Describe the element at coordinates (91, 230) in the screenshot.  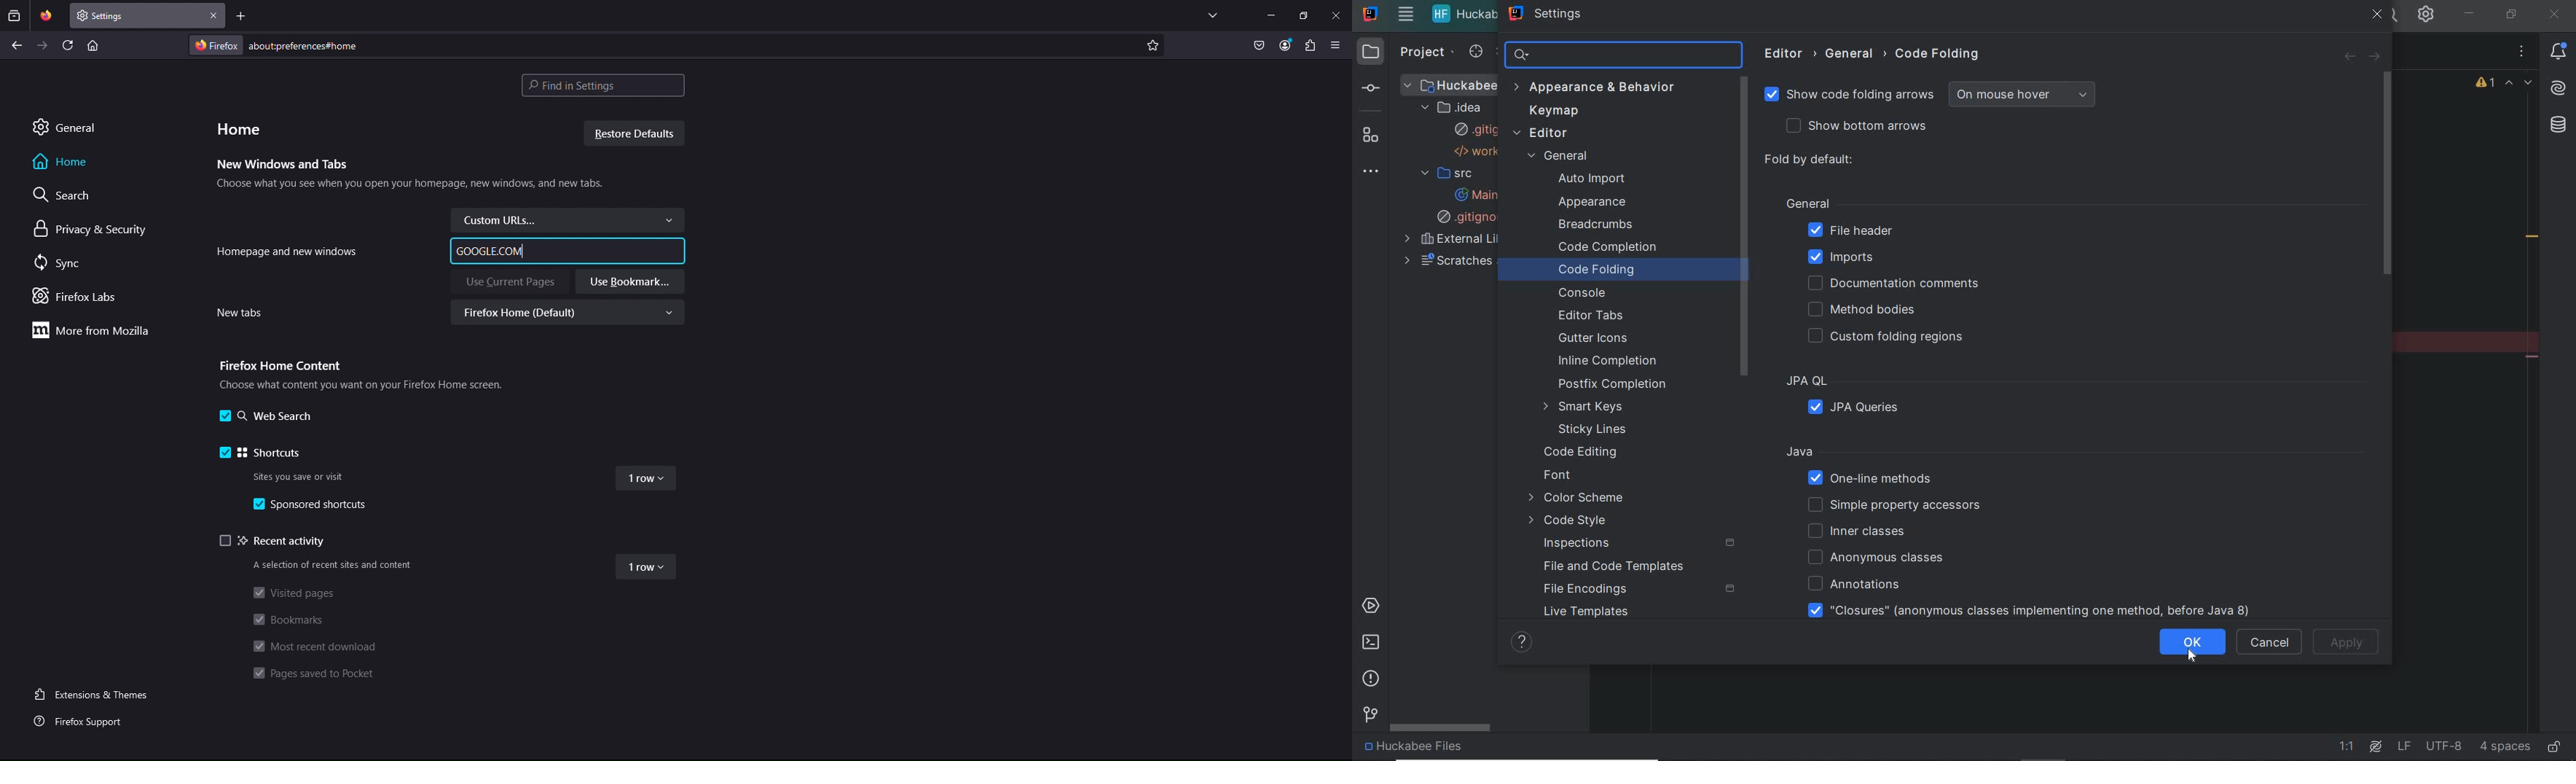
I see `Privacy & Security` at that location.